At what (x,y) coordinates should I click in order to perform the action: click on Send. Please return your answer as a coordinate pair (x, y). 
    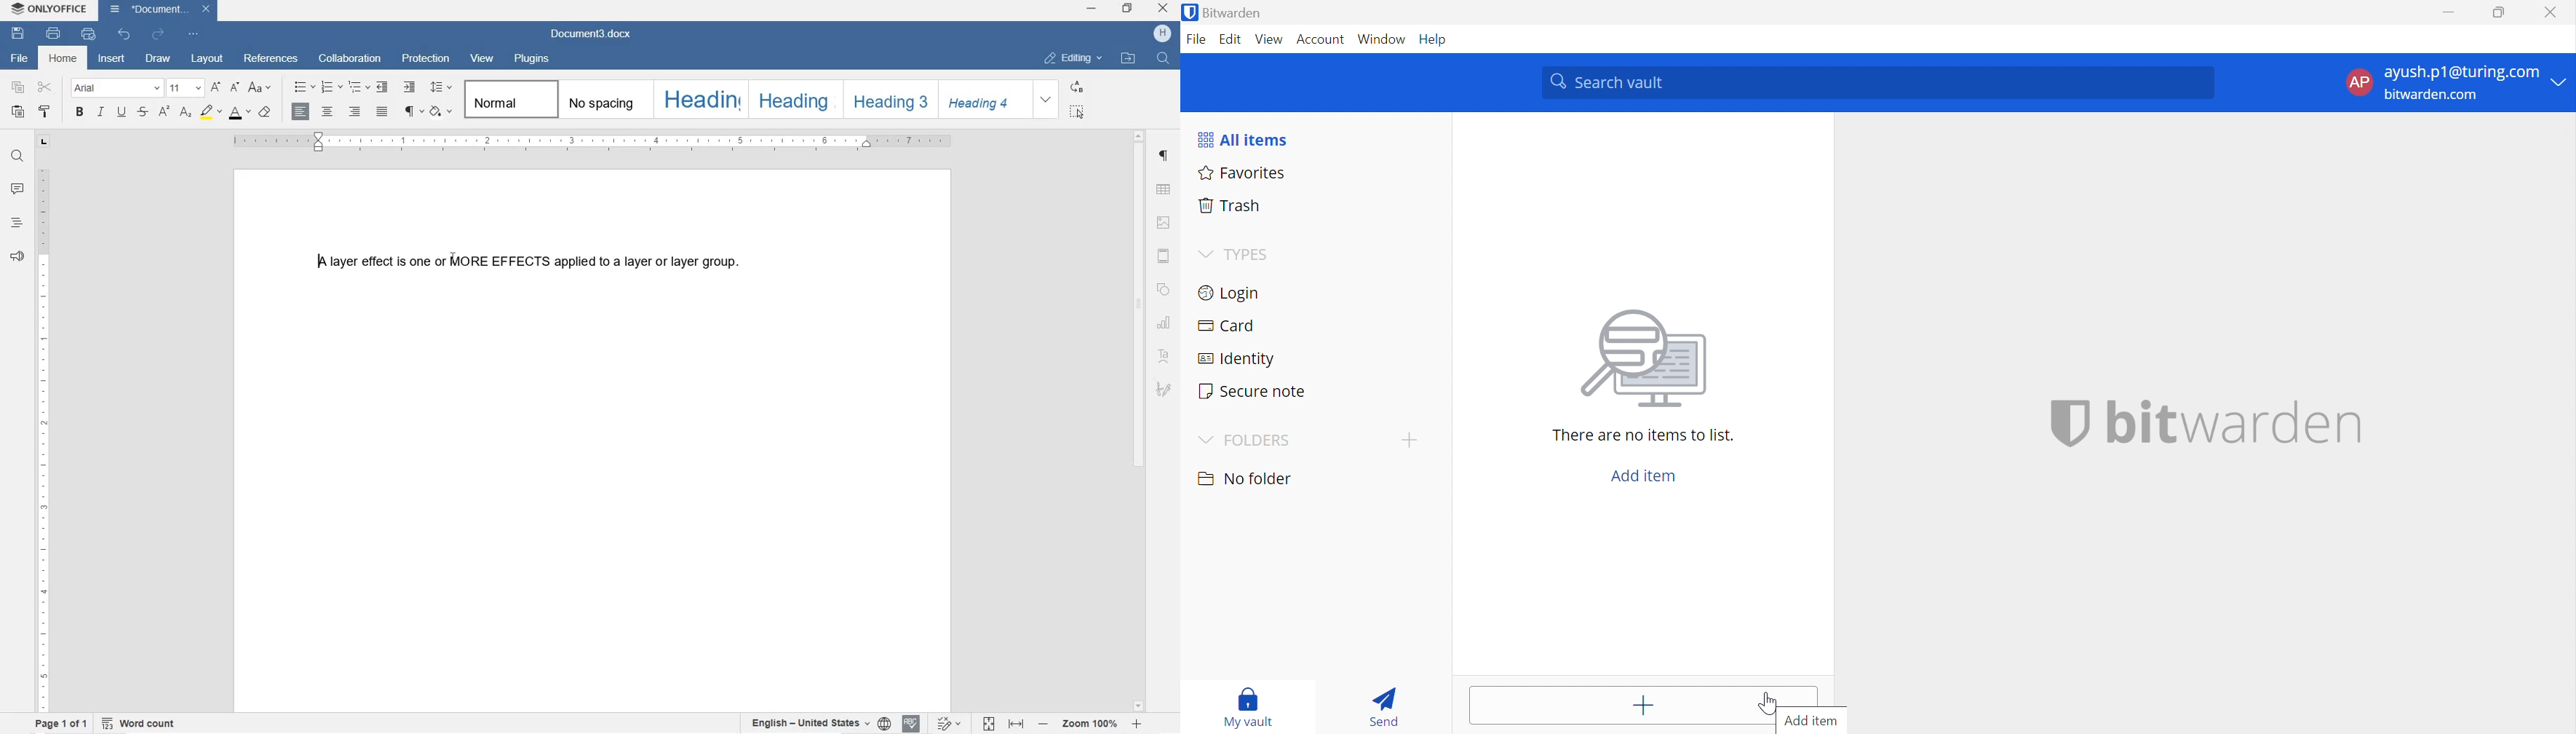
    Looking at the image, I should click on (1383, 707).